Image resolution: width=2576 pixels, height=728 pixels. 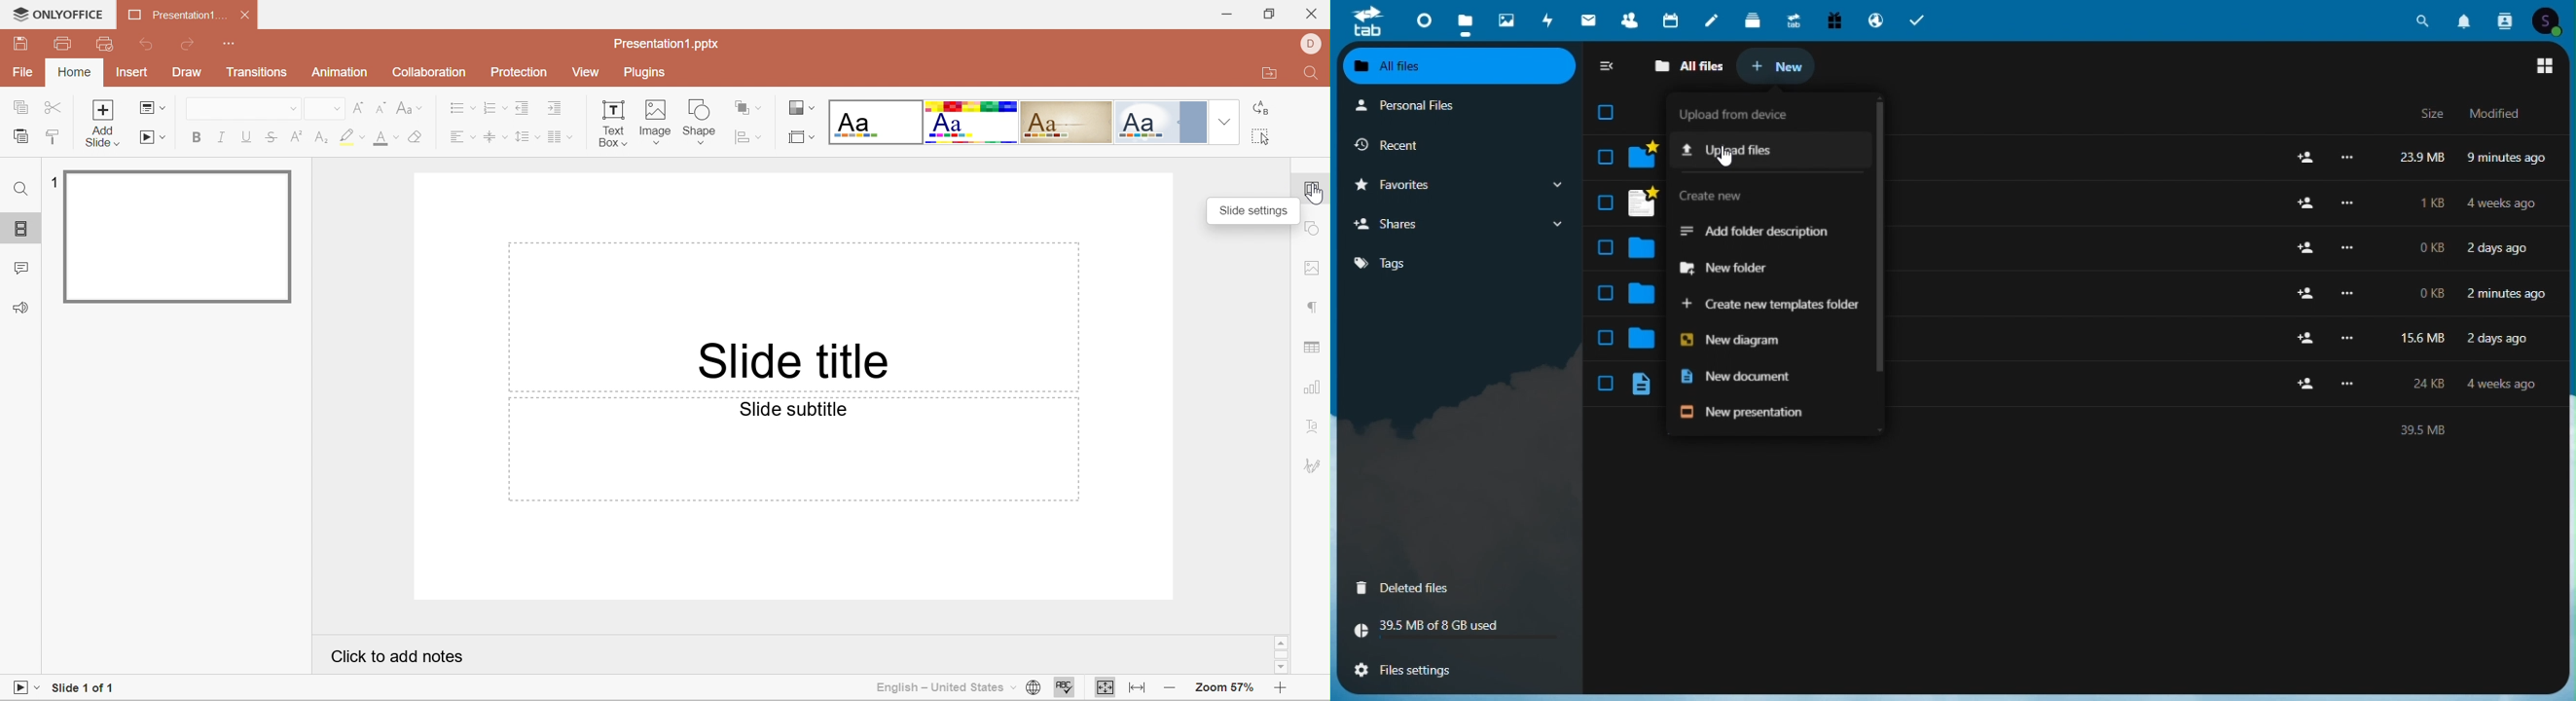 What do you see at coordinates (19, 269) in the screenshot?
I see `Comments` at bounding box center [19, 269].